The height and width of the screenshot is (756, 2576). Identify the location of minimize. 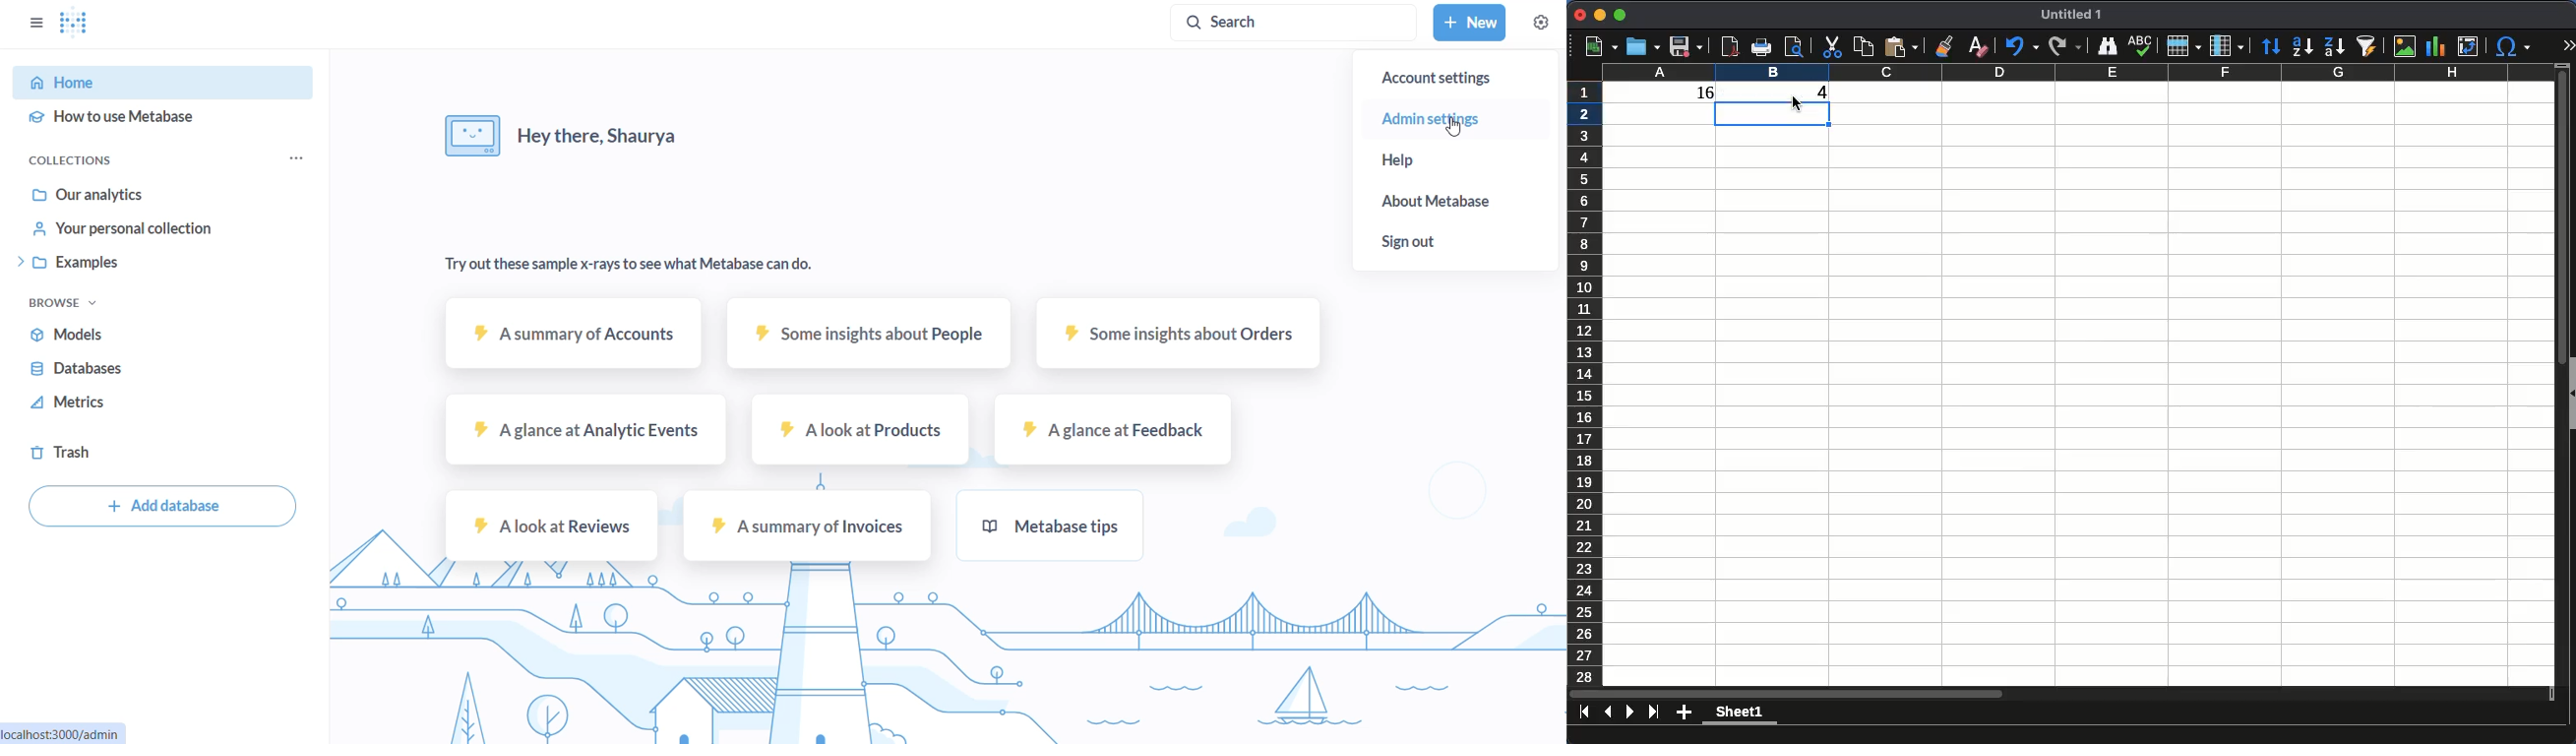
(1601, 15).